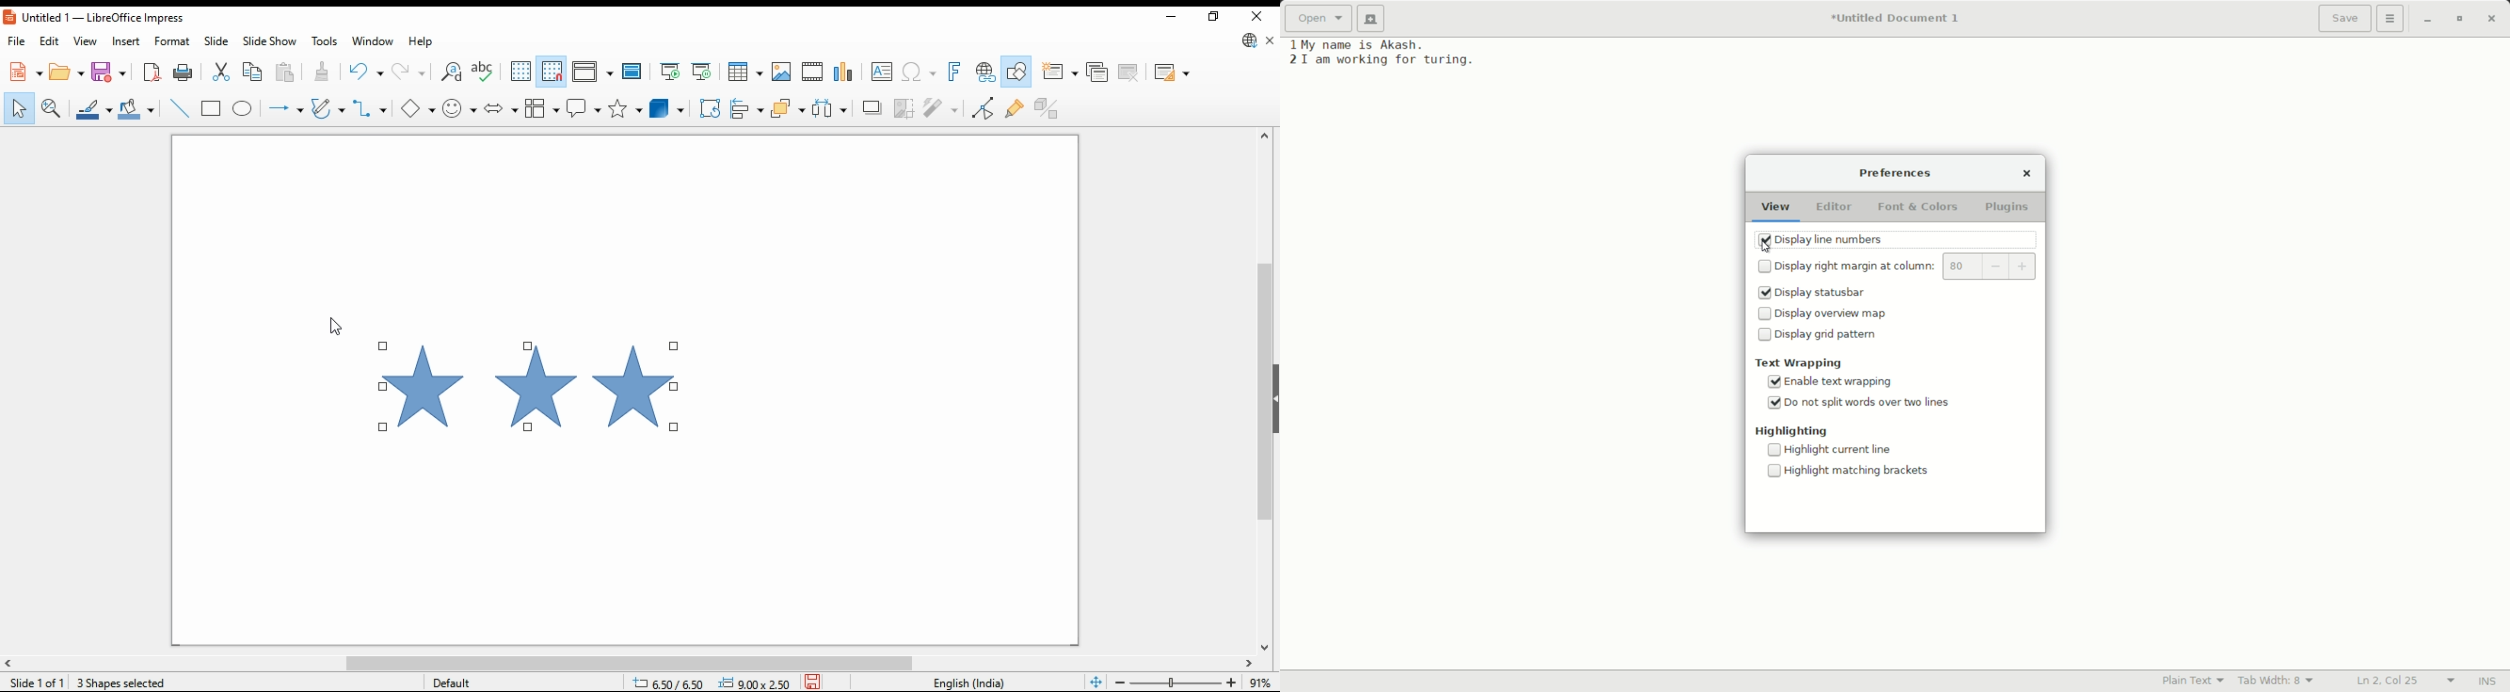  Describe the element at coordinates (323, 40) in the screenshot. I see `tools` at that location.